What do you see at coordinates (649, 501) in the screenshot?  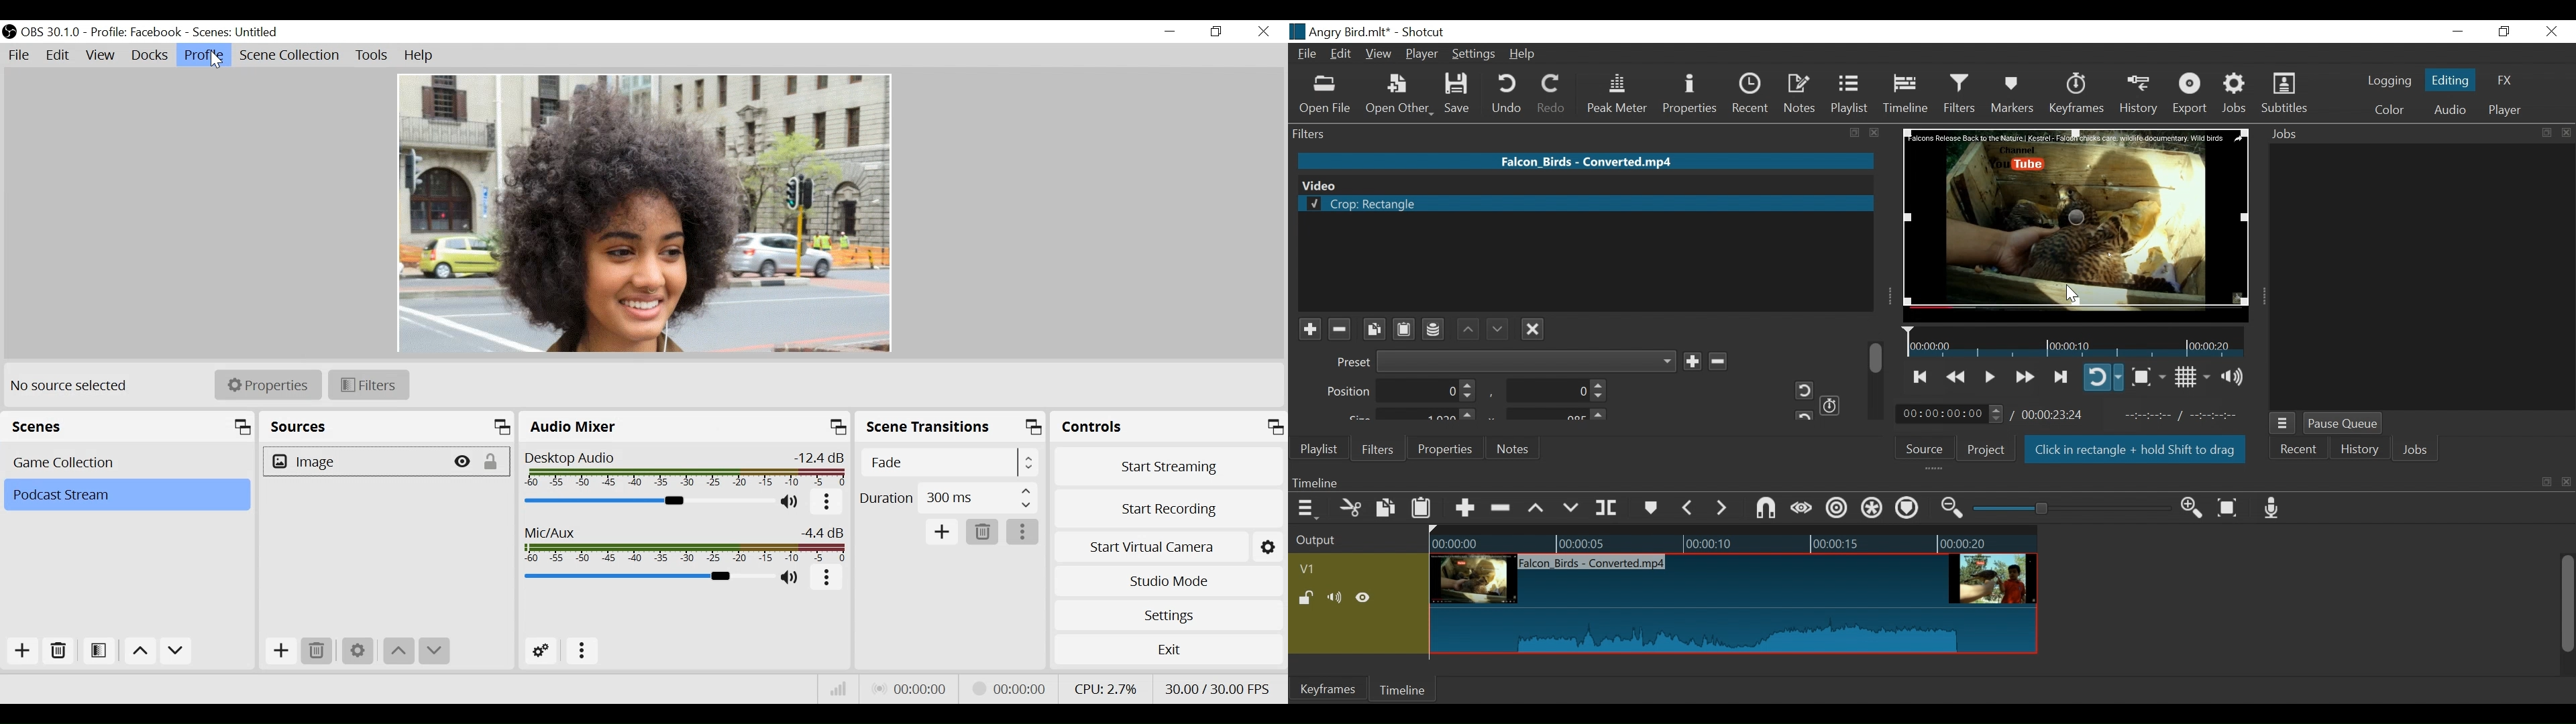 I see `Audio Mixer` at bounding box center [649, 501].